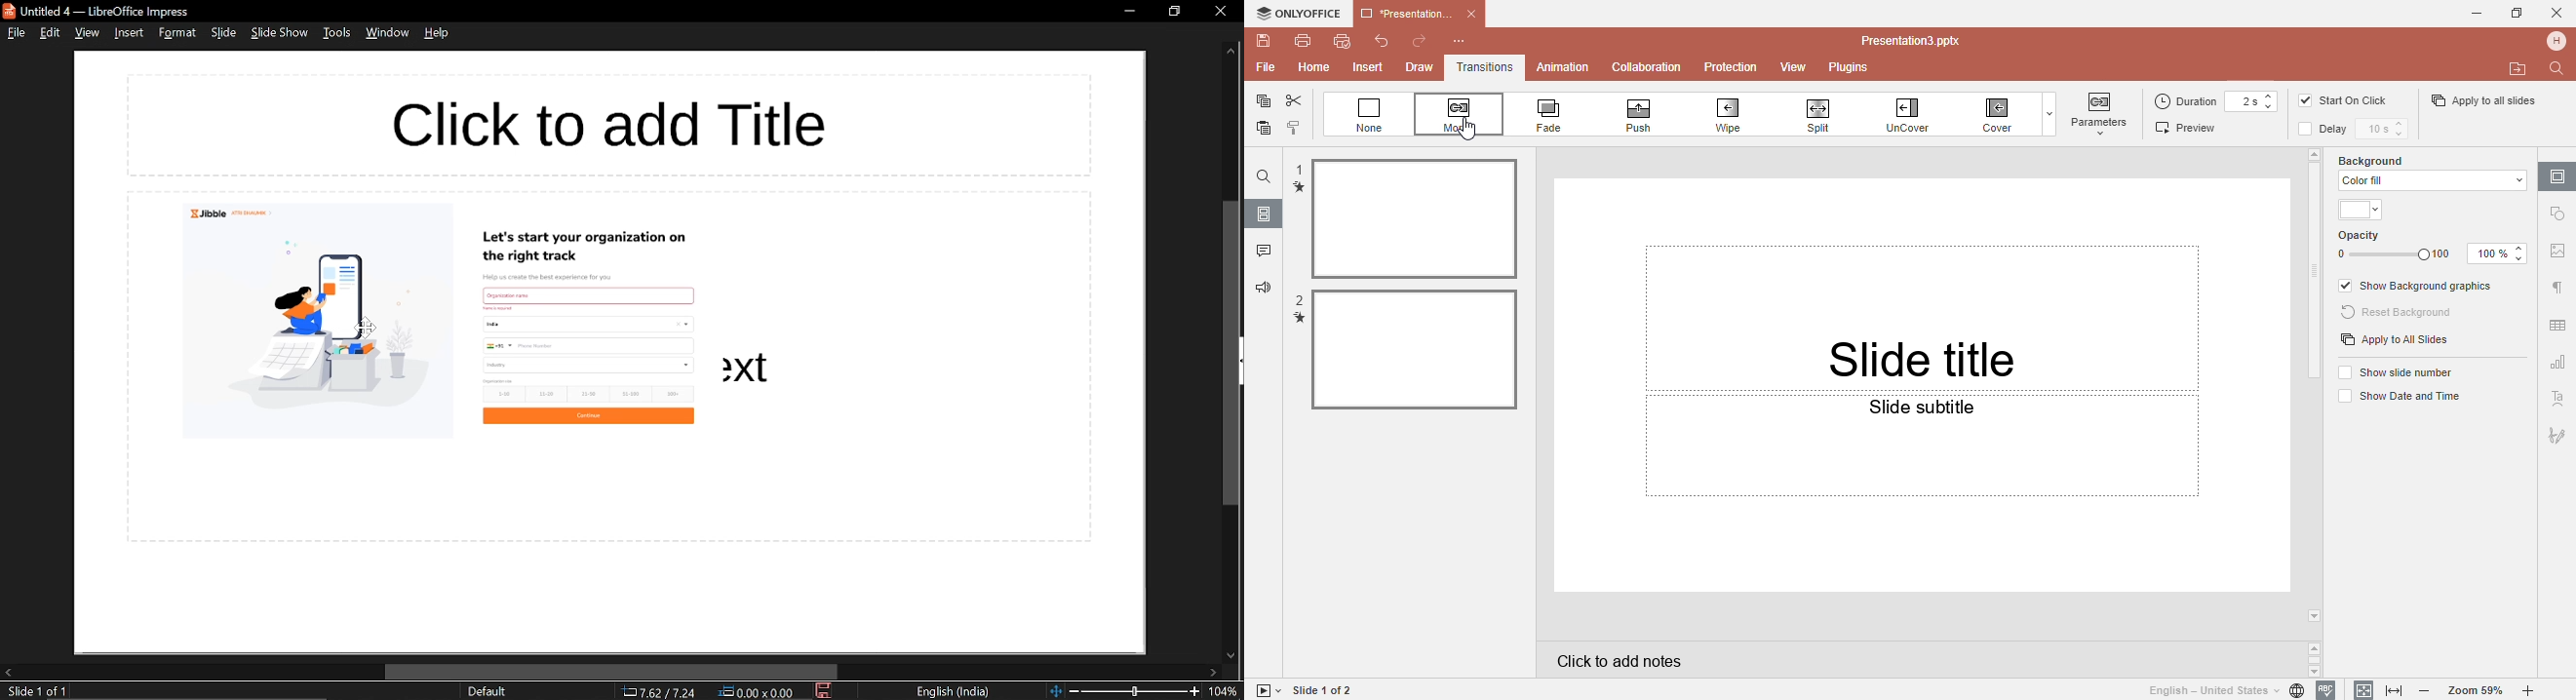 This screenshot has height=700, width=2576. What do you see at coordinates (1263, 253) in the screenshot?
I see `Comments` at bounding box center [1263, 253].